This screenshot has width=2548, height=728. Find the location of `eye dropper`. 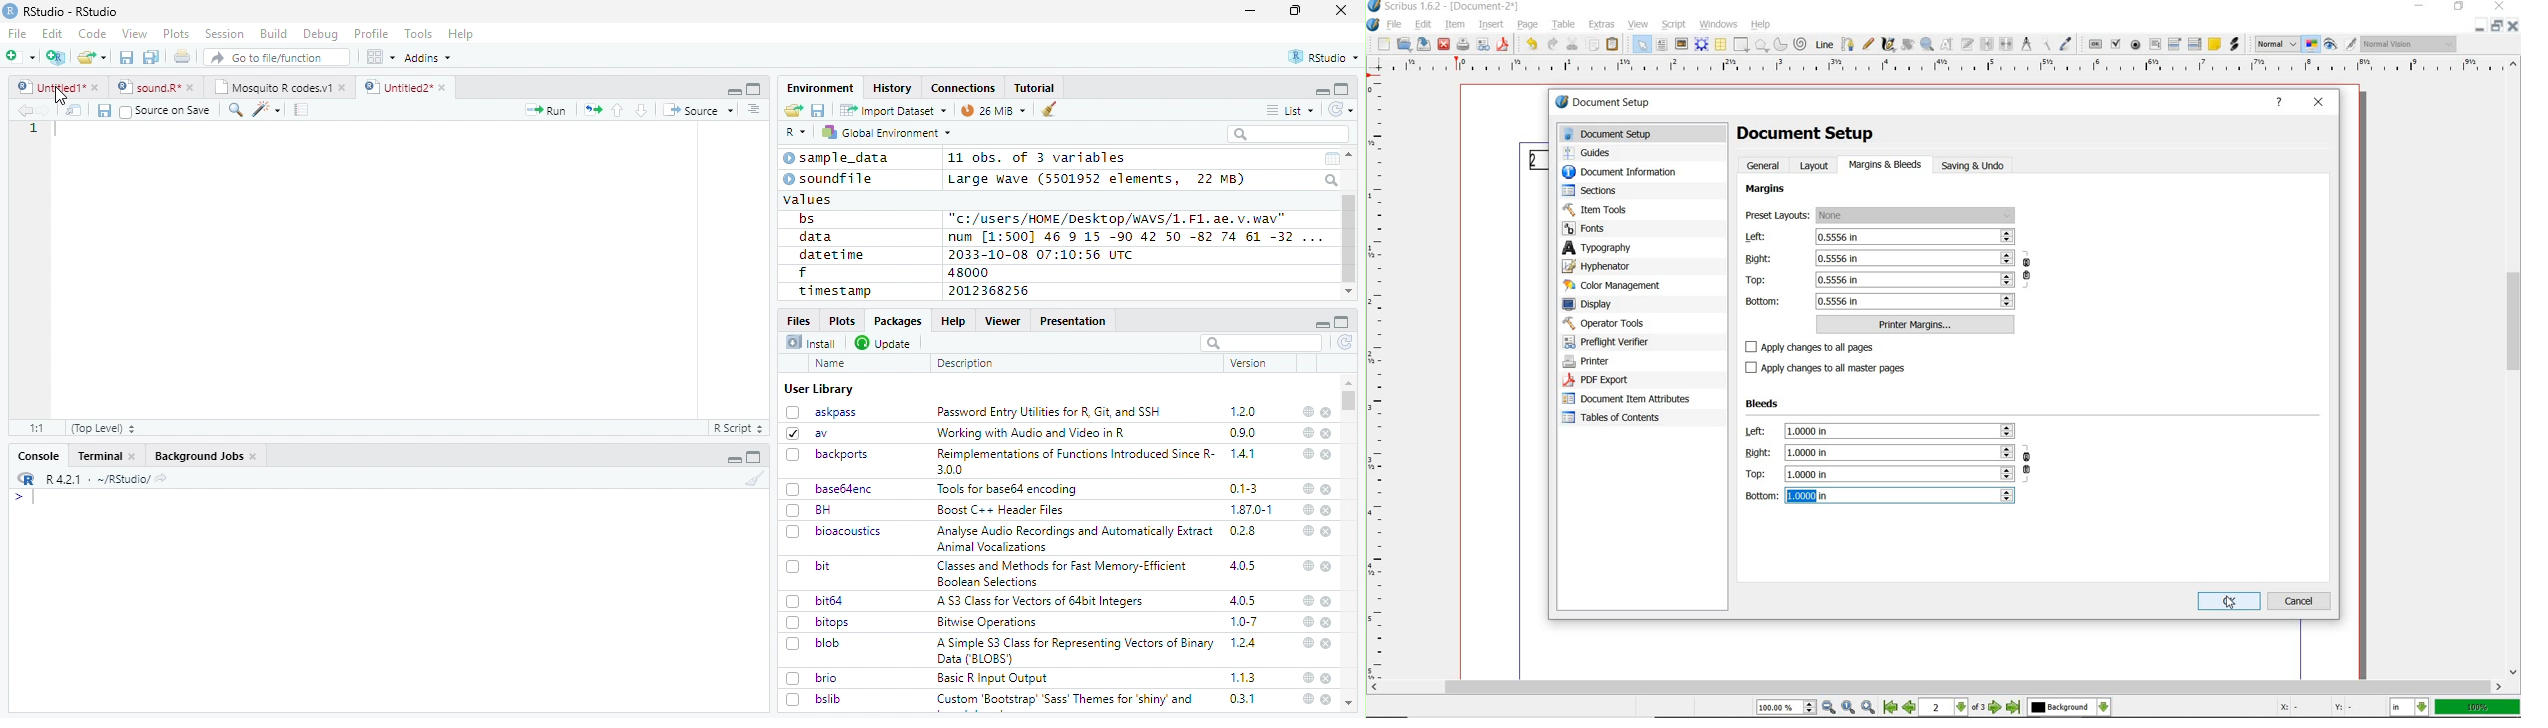

eye dropper is located at coordinates (2067, 43).